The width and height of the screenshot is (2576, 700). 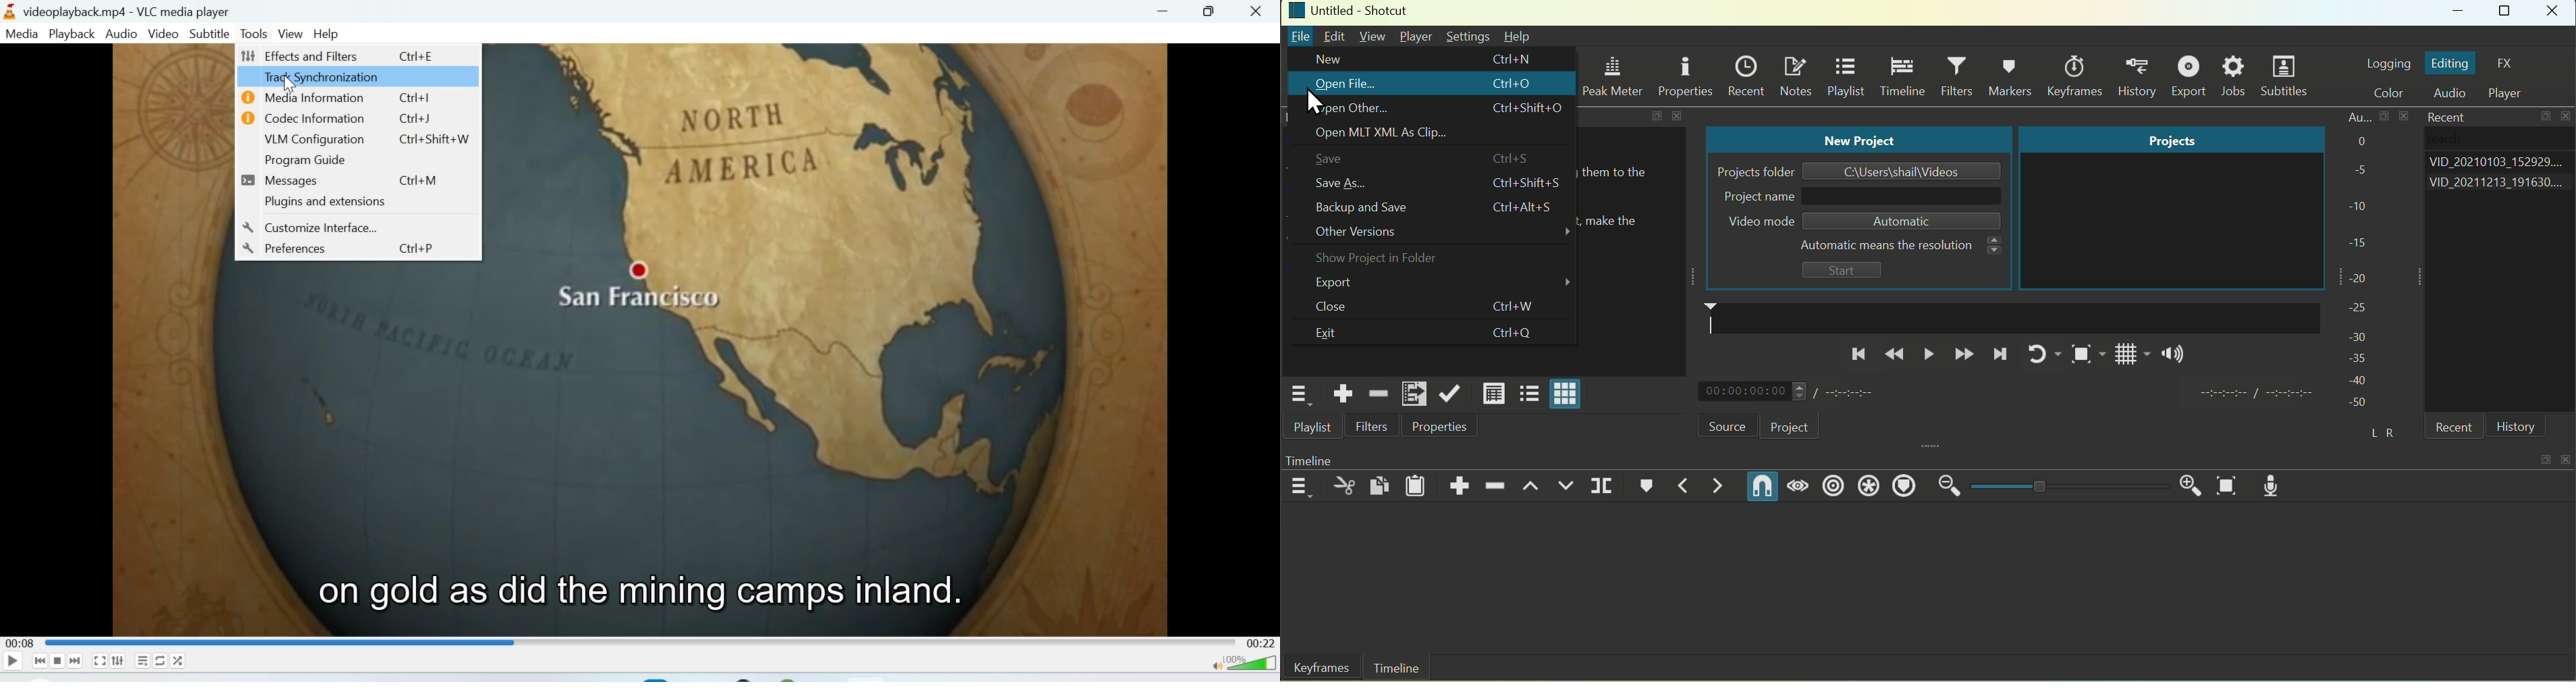 I want to click on Ctrl_W, so click(x=1513, y=307).